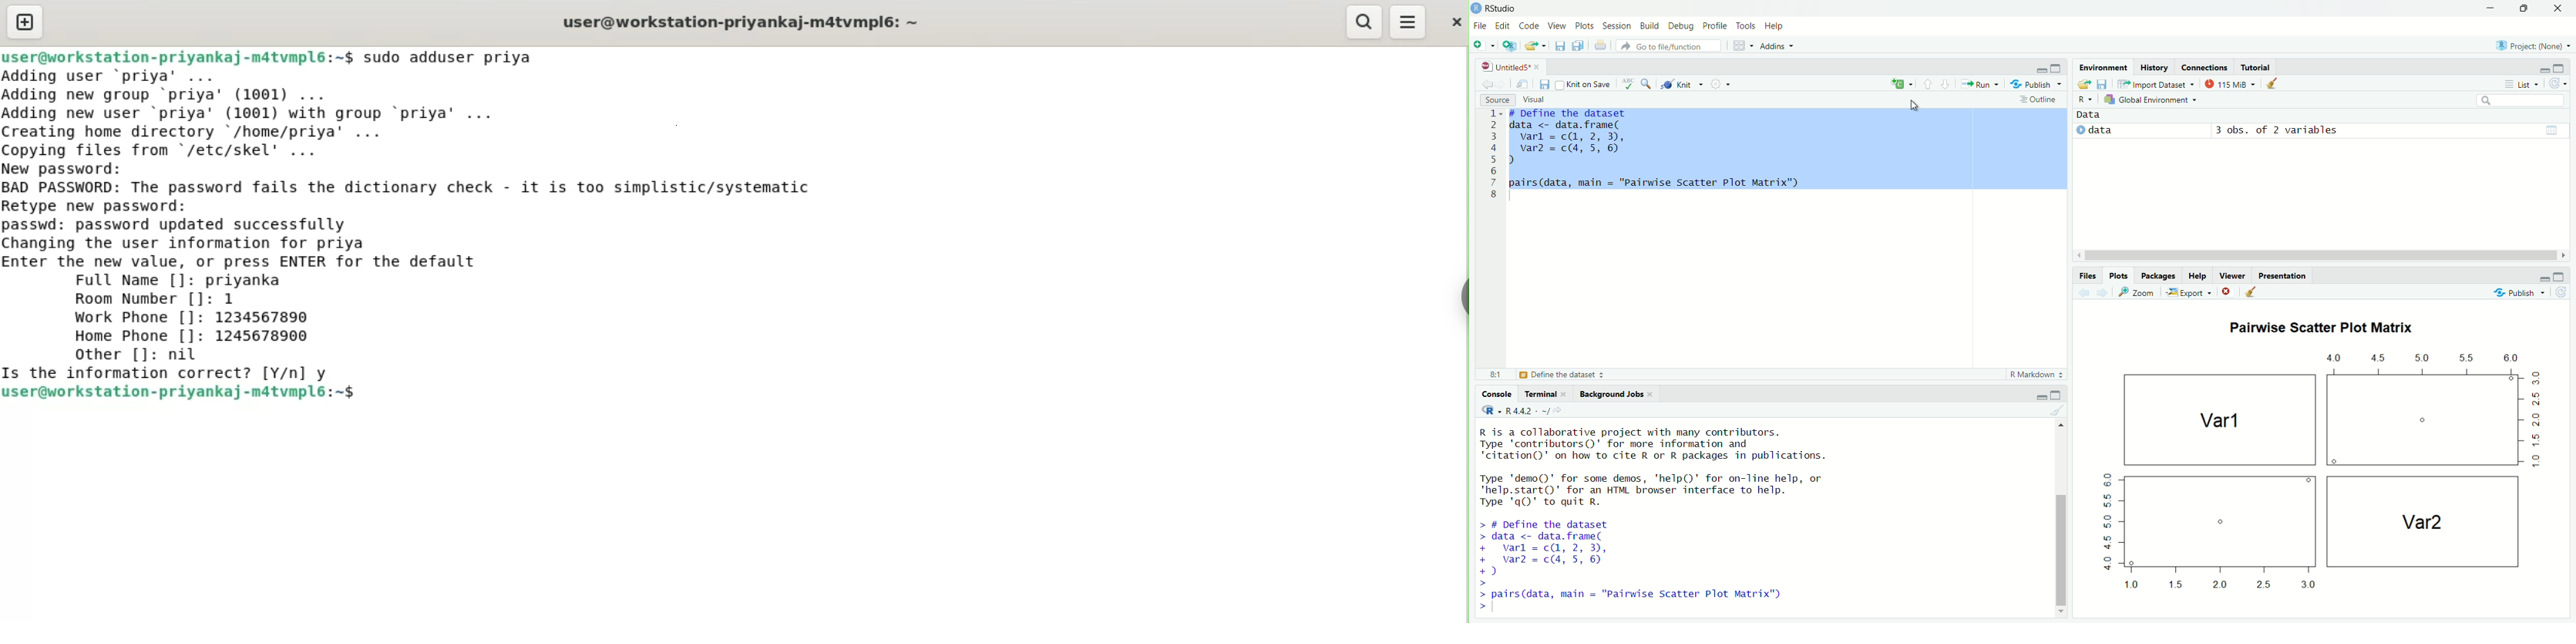 The image size is (2576, 644). What do you see at coordinates (2560, 69) in the screenshot?
I see `Maximize` at bounding box center [2560, 69].